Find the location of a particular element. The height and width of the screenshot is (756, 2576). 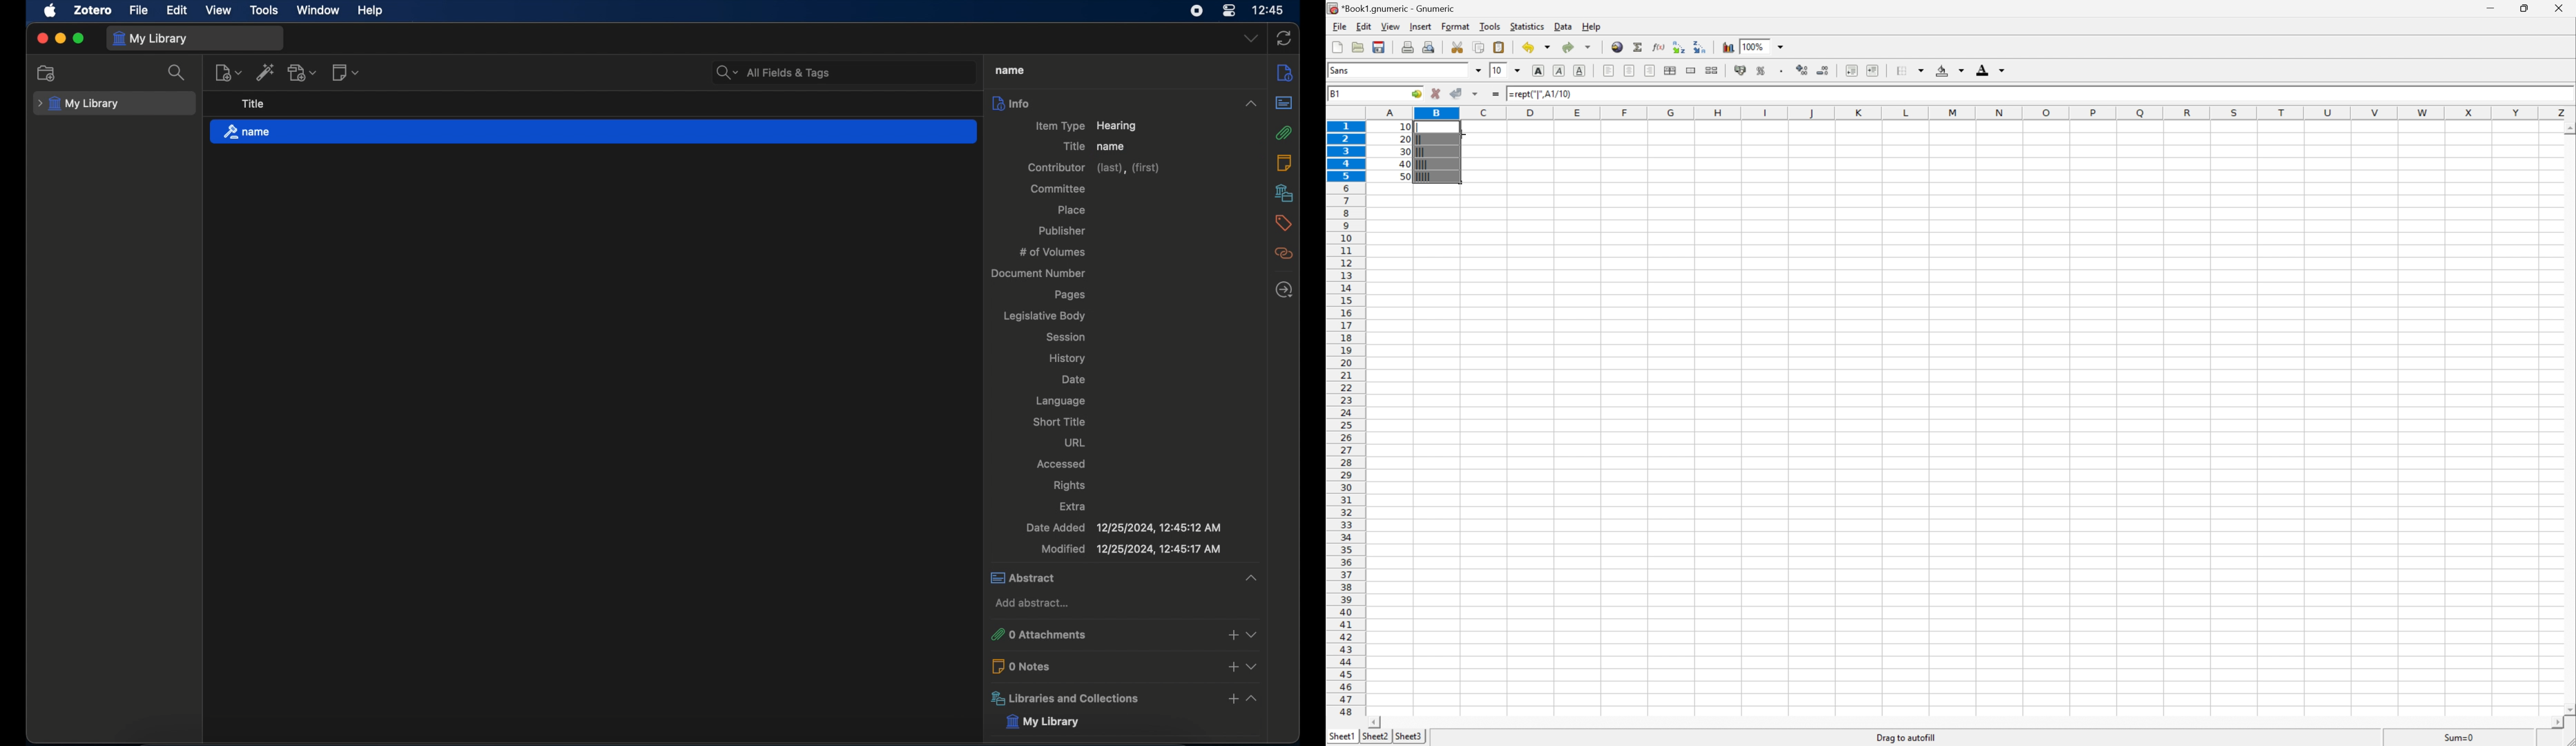

Create a new workbook is located at coordinates (1337, 46).